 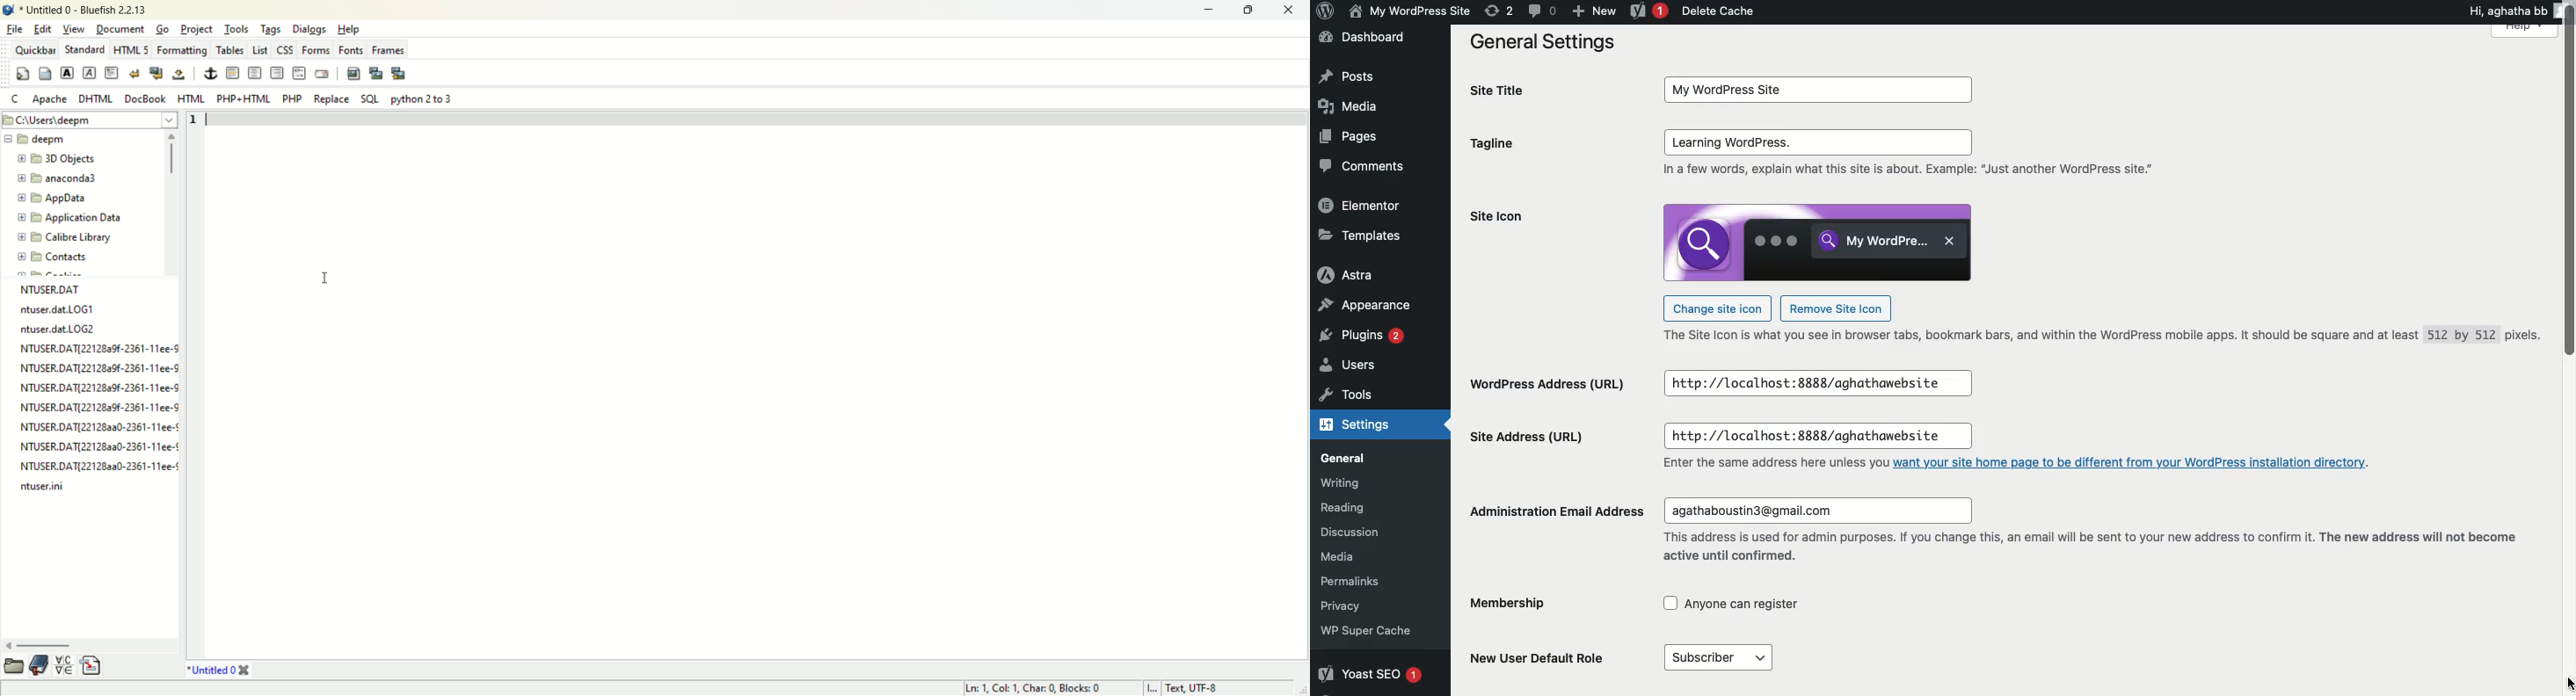 What do you see at coordinates (1153, 688) in the screenshot?
I see `I` at bounding box center [1153, 688].